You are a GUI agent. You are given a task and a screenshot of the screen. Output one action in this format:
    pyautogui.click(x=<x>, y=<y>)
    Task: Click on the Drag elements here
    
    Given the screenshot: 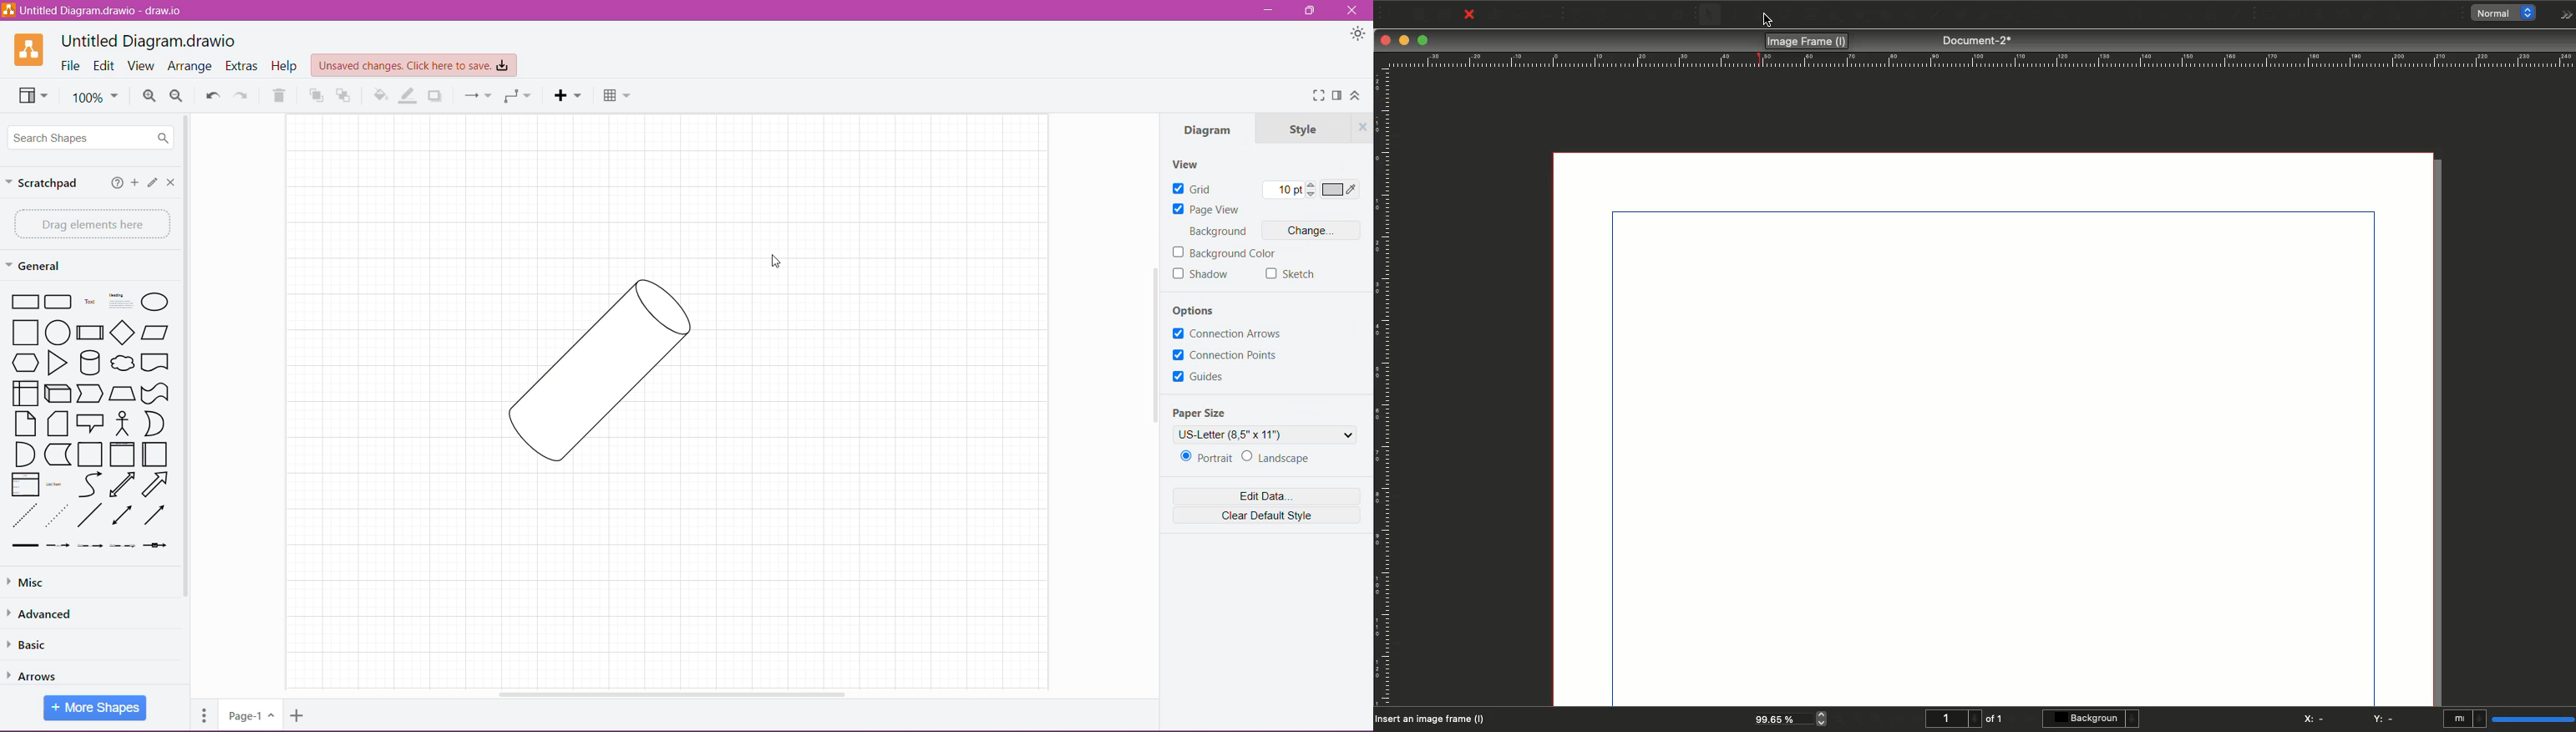 What is the action you would take?
    pyautogui.click(x=89, y=223)
    